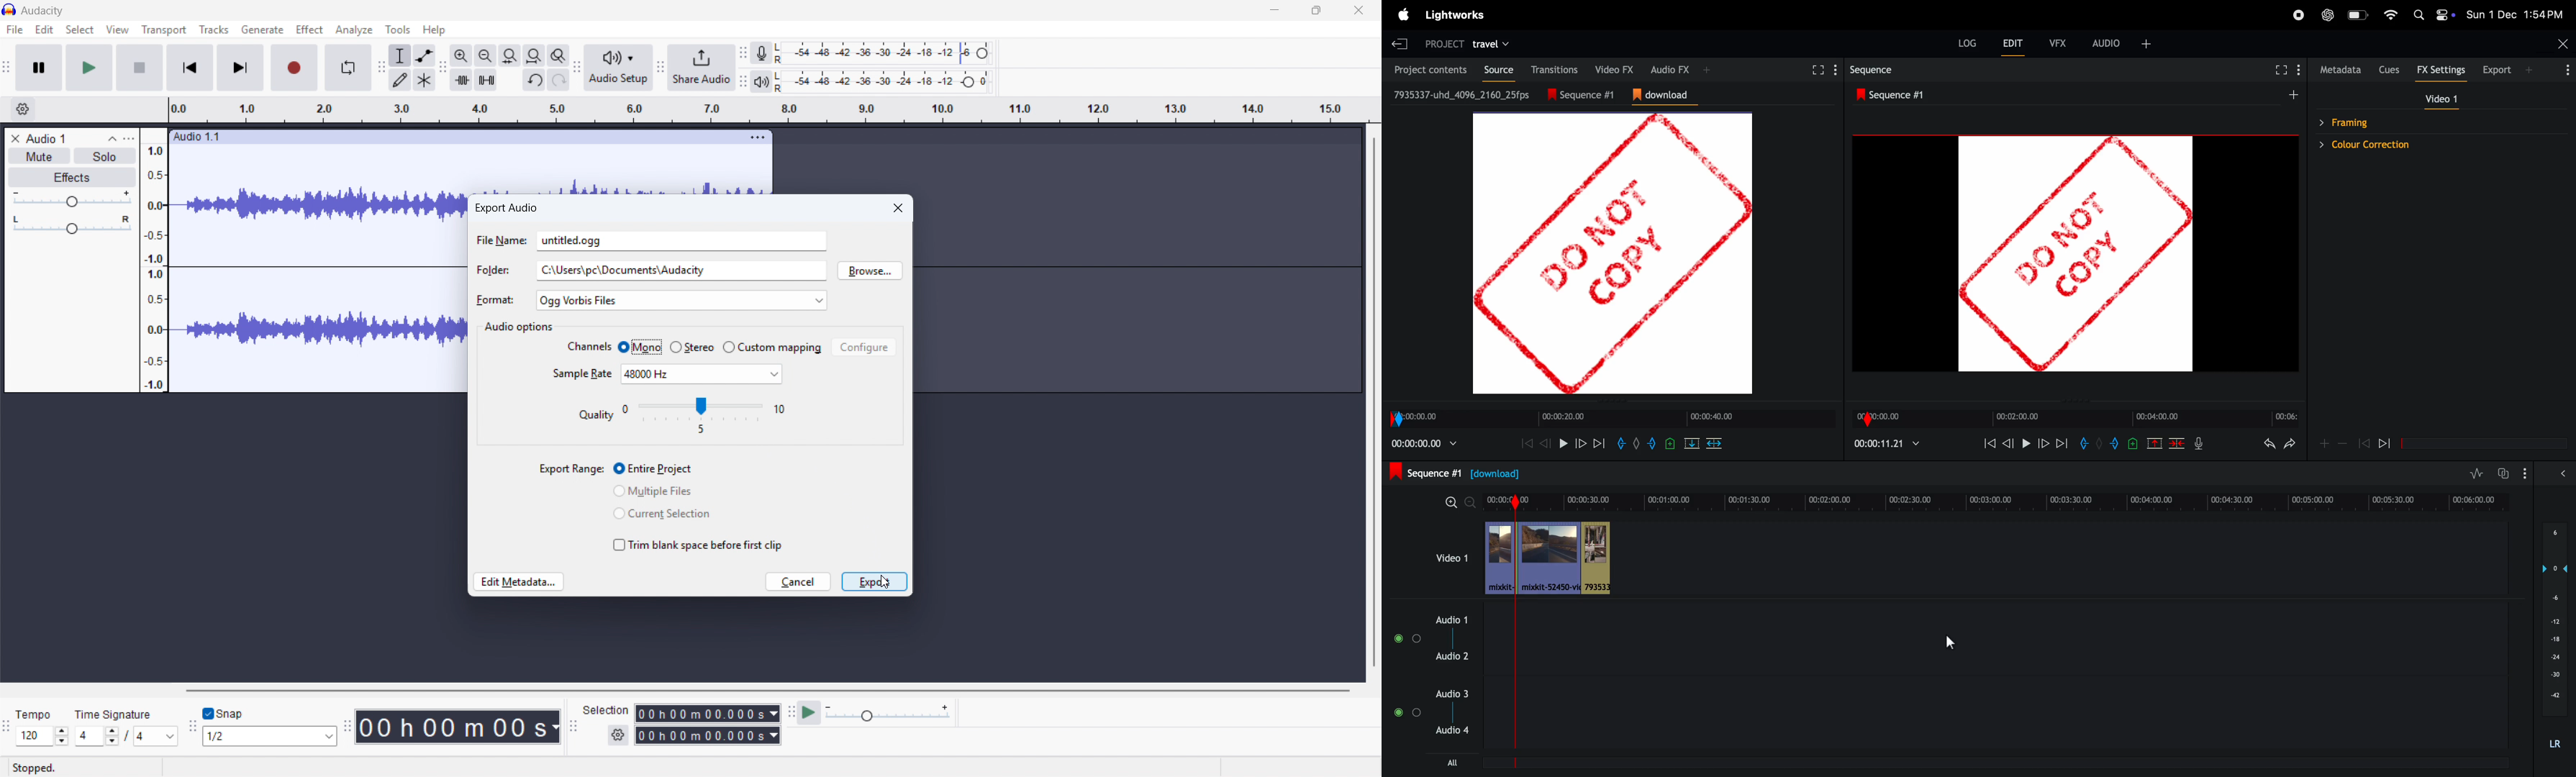 Image resolution: width=2576 pixels, height=784 pixels. What do you see at coordinates (801, 583) in the screenshot?
I see `cancel ` at bounding box center [801, 583].